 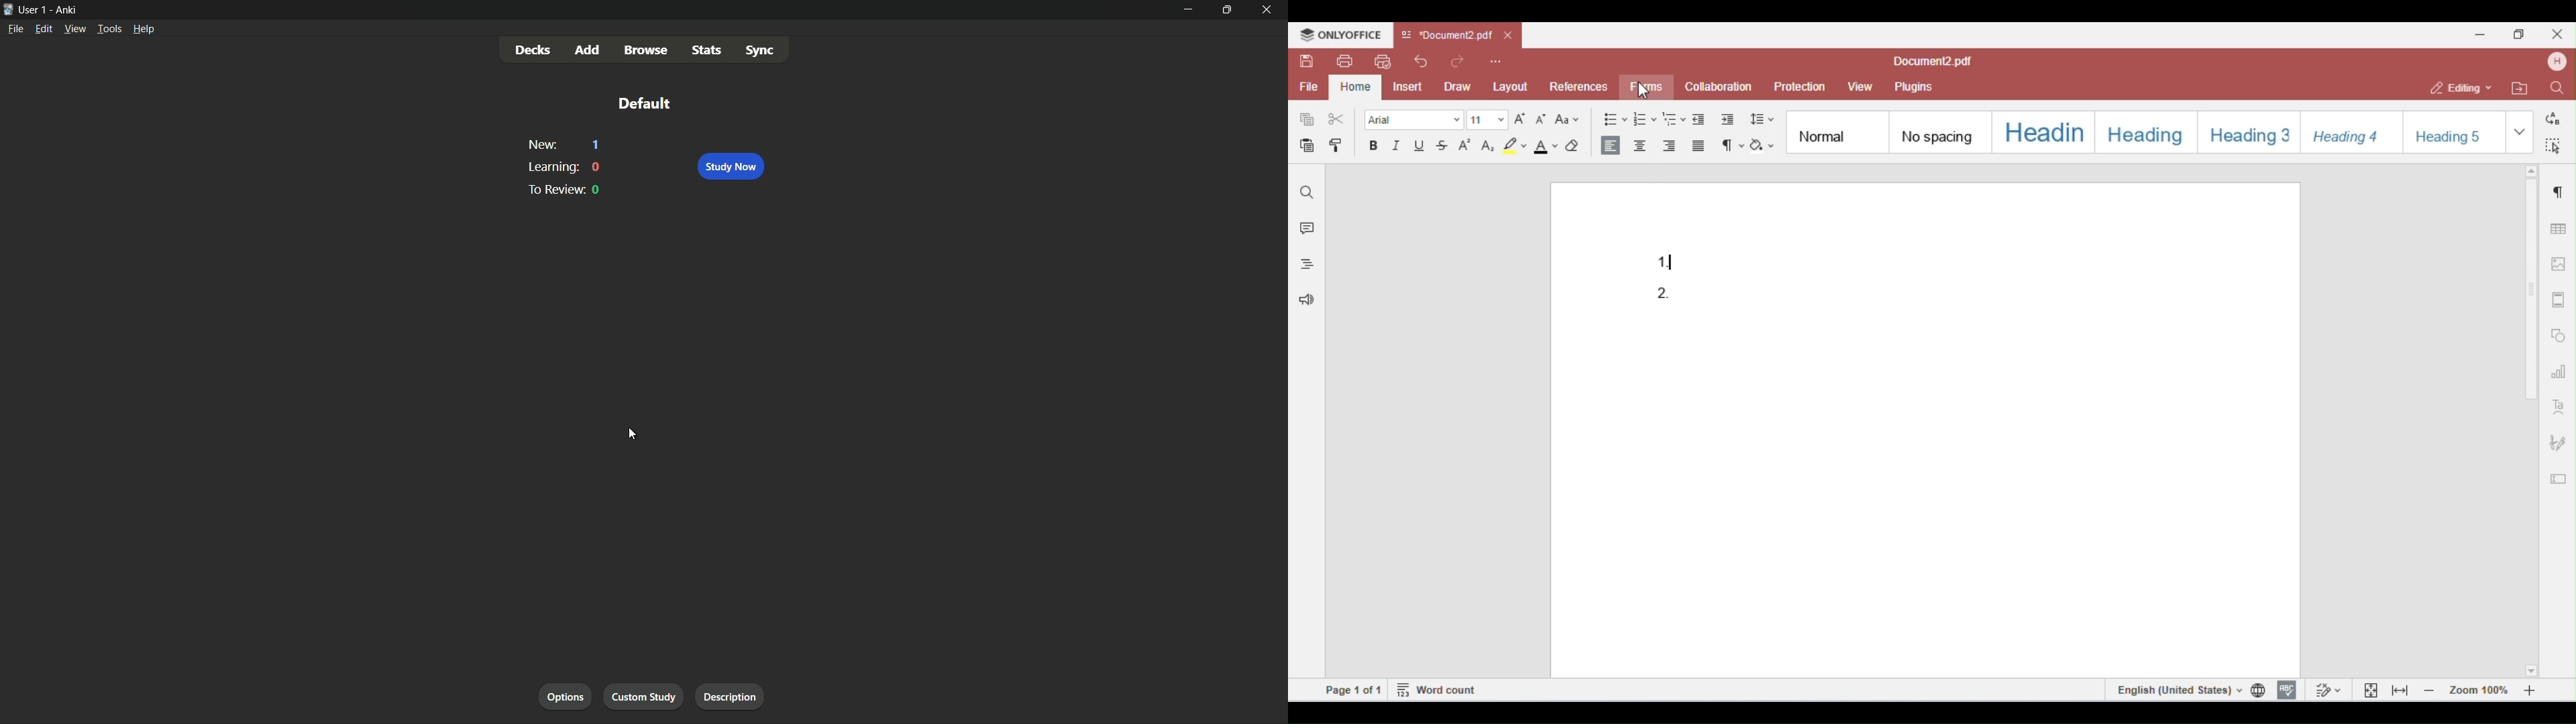 I want to click on sync, so click(x=760, y=50).